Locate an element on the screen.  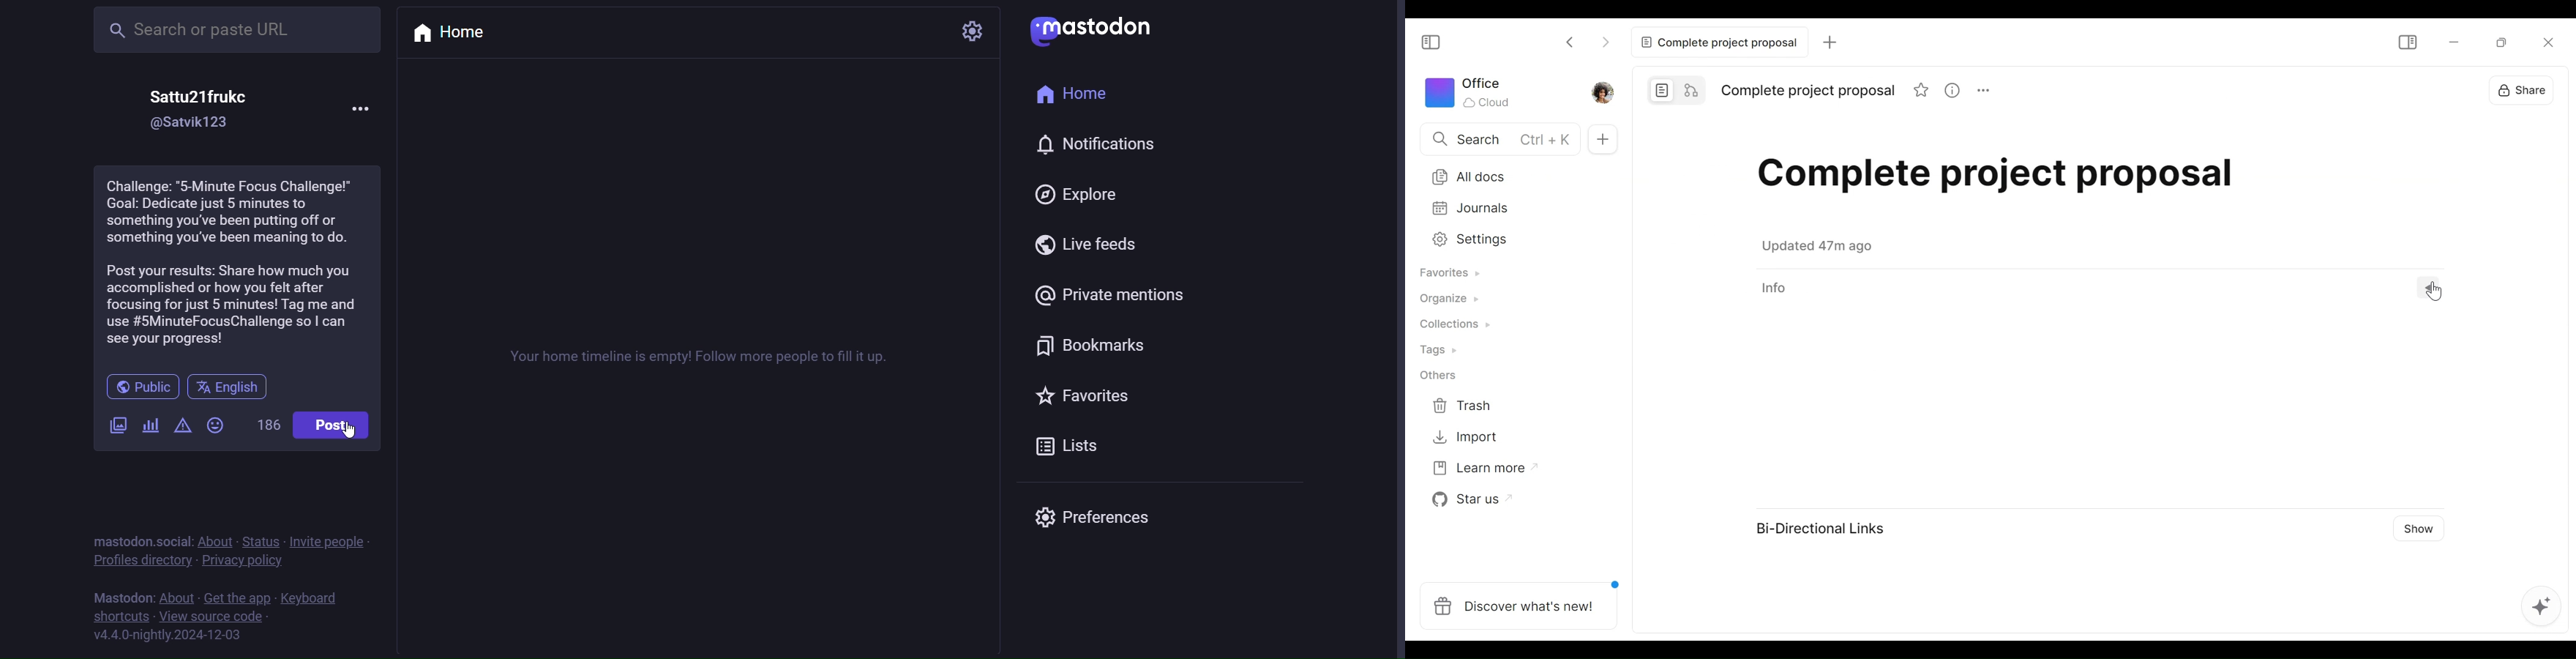
name is located at coordinates (201, 92).